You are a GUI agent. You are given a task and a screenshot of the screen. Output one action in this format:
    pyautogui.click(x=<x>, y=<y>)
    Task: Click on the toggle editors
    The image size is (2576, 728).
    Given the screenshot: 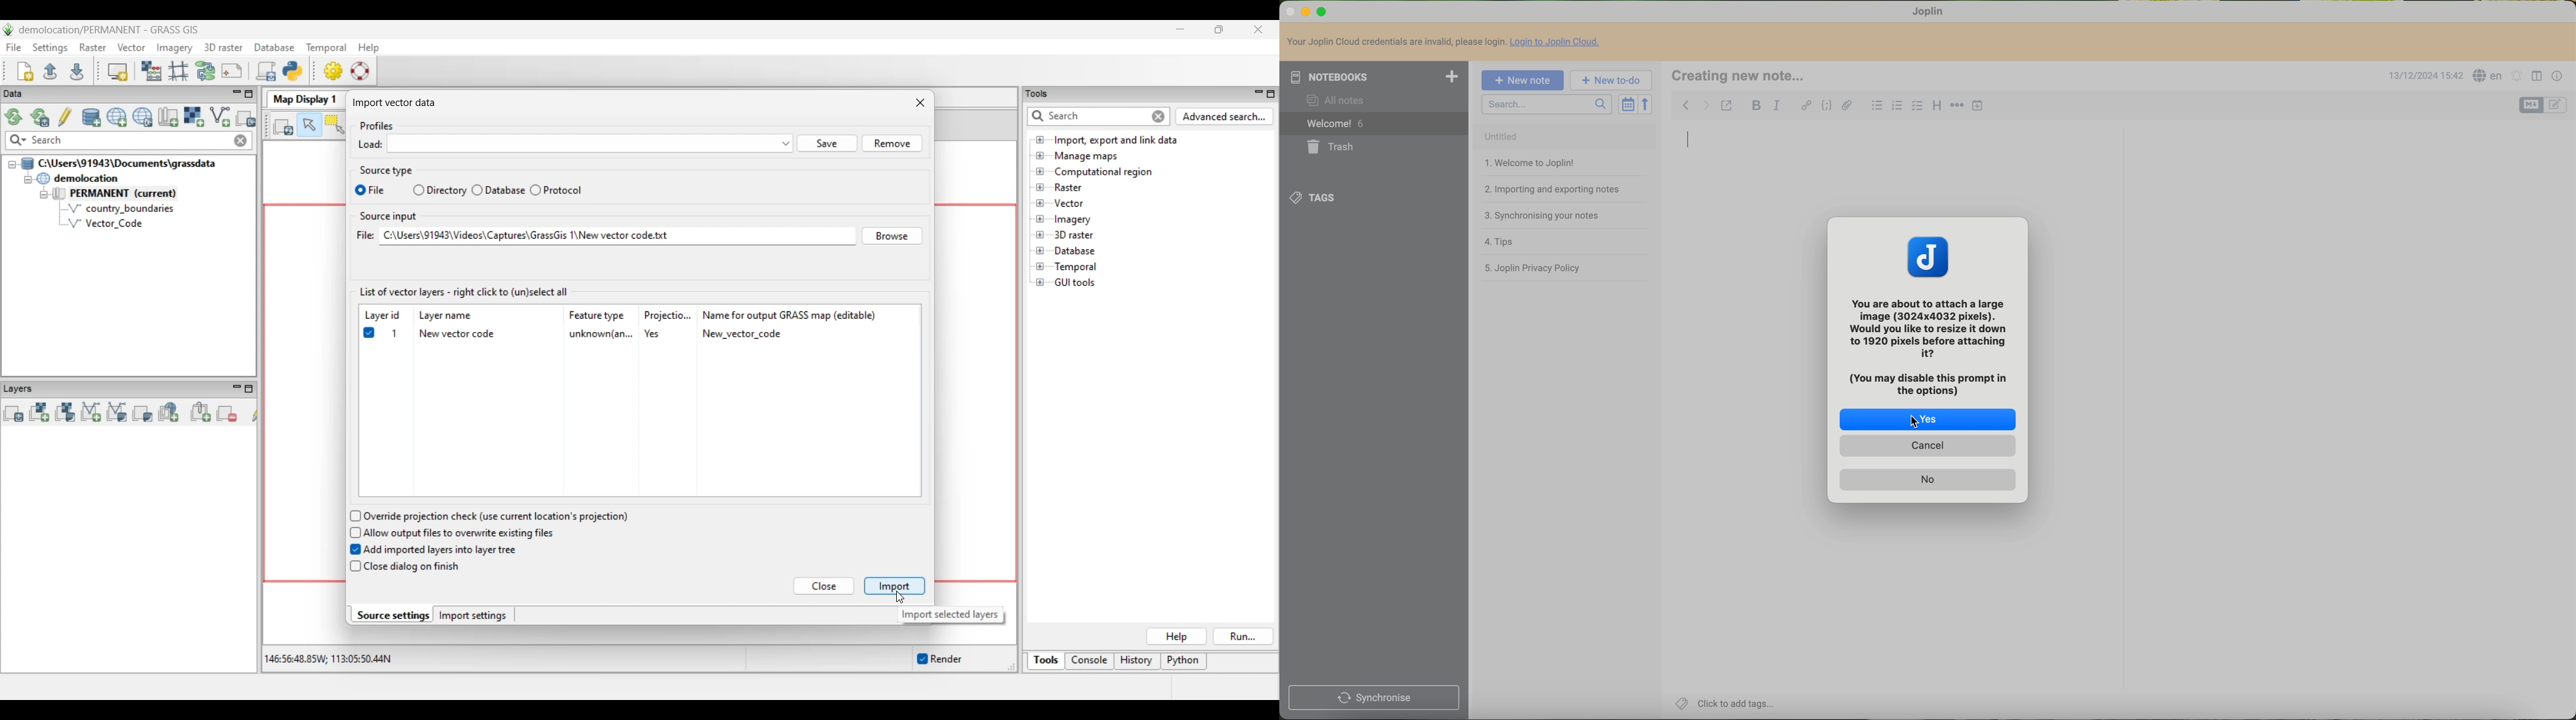 What is the action you would take?
    pyautogui.click(x=2558, y=107)
    